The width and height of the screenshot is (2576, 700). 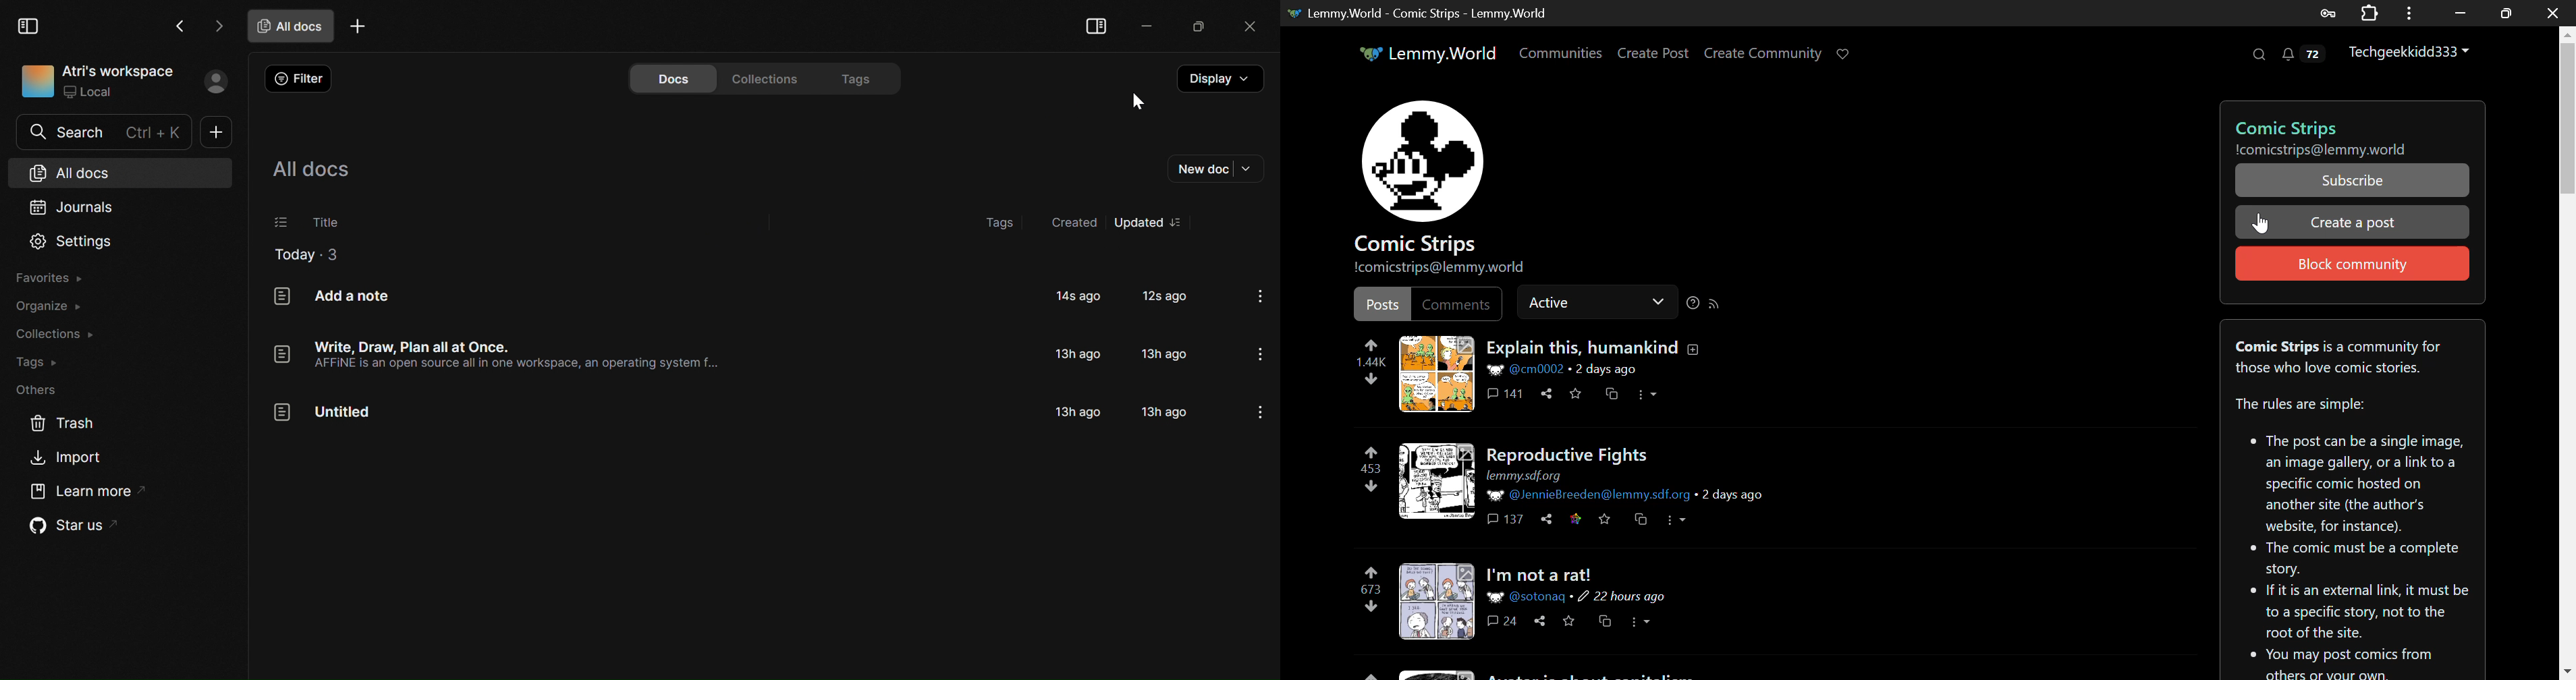 I want to click on I'm not a rat!, so click(x=1543, y=575).